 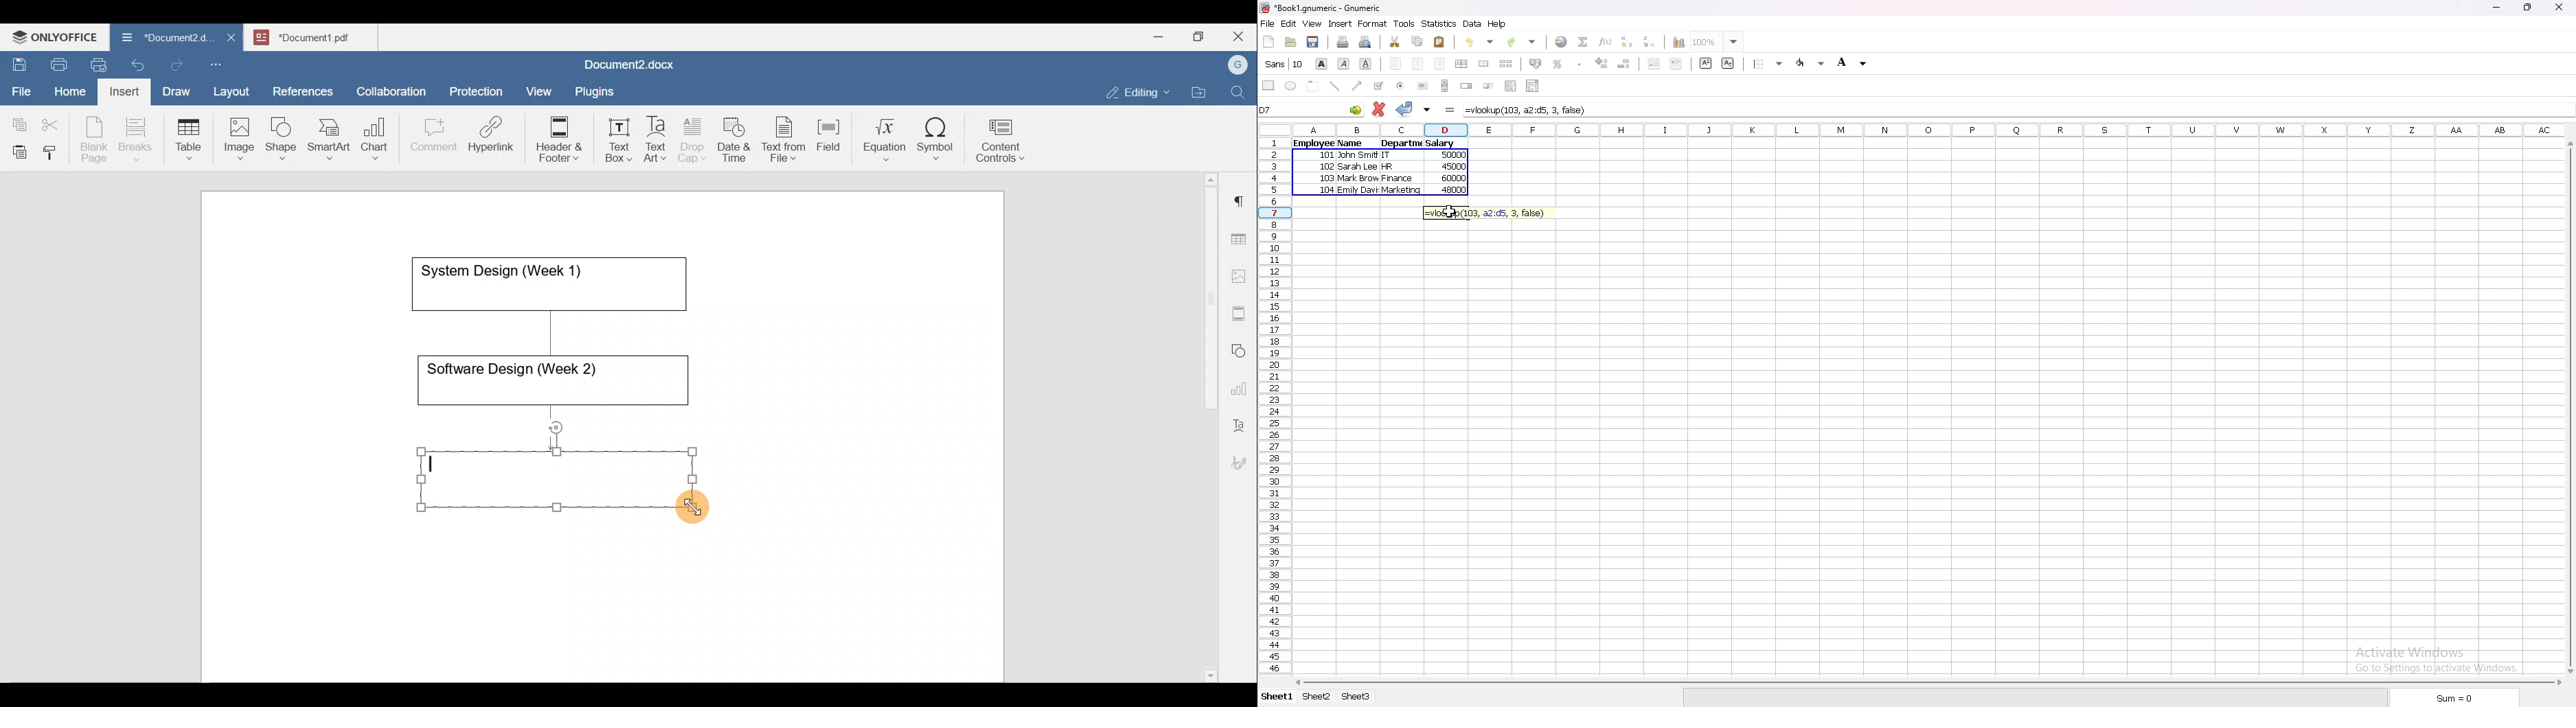 What do you see at coordinates (1138, 90) in the screenshot?
I see `Editing mode` at bounding box center [1138, 90].